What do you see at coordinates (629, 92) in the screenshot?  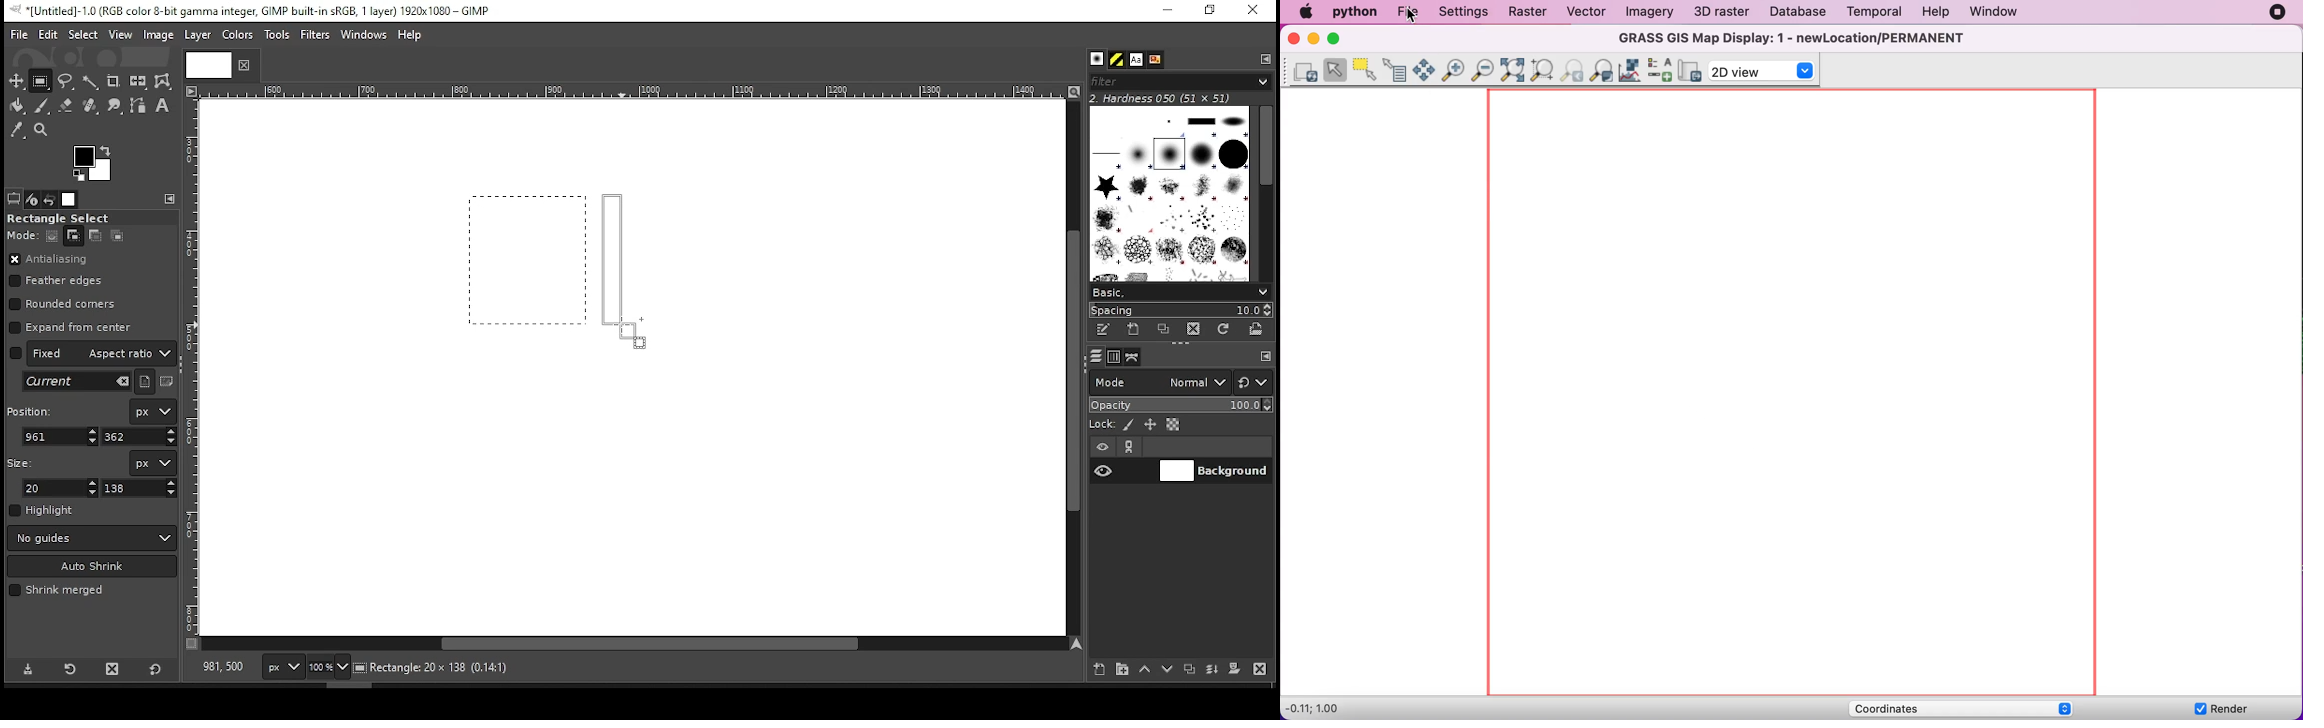 I see `` at bounding box center [629, 92].